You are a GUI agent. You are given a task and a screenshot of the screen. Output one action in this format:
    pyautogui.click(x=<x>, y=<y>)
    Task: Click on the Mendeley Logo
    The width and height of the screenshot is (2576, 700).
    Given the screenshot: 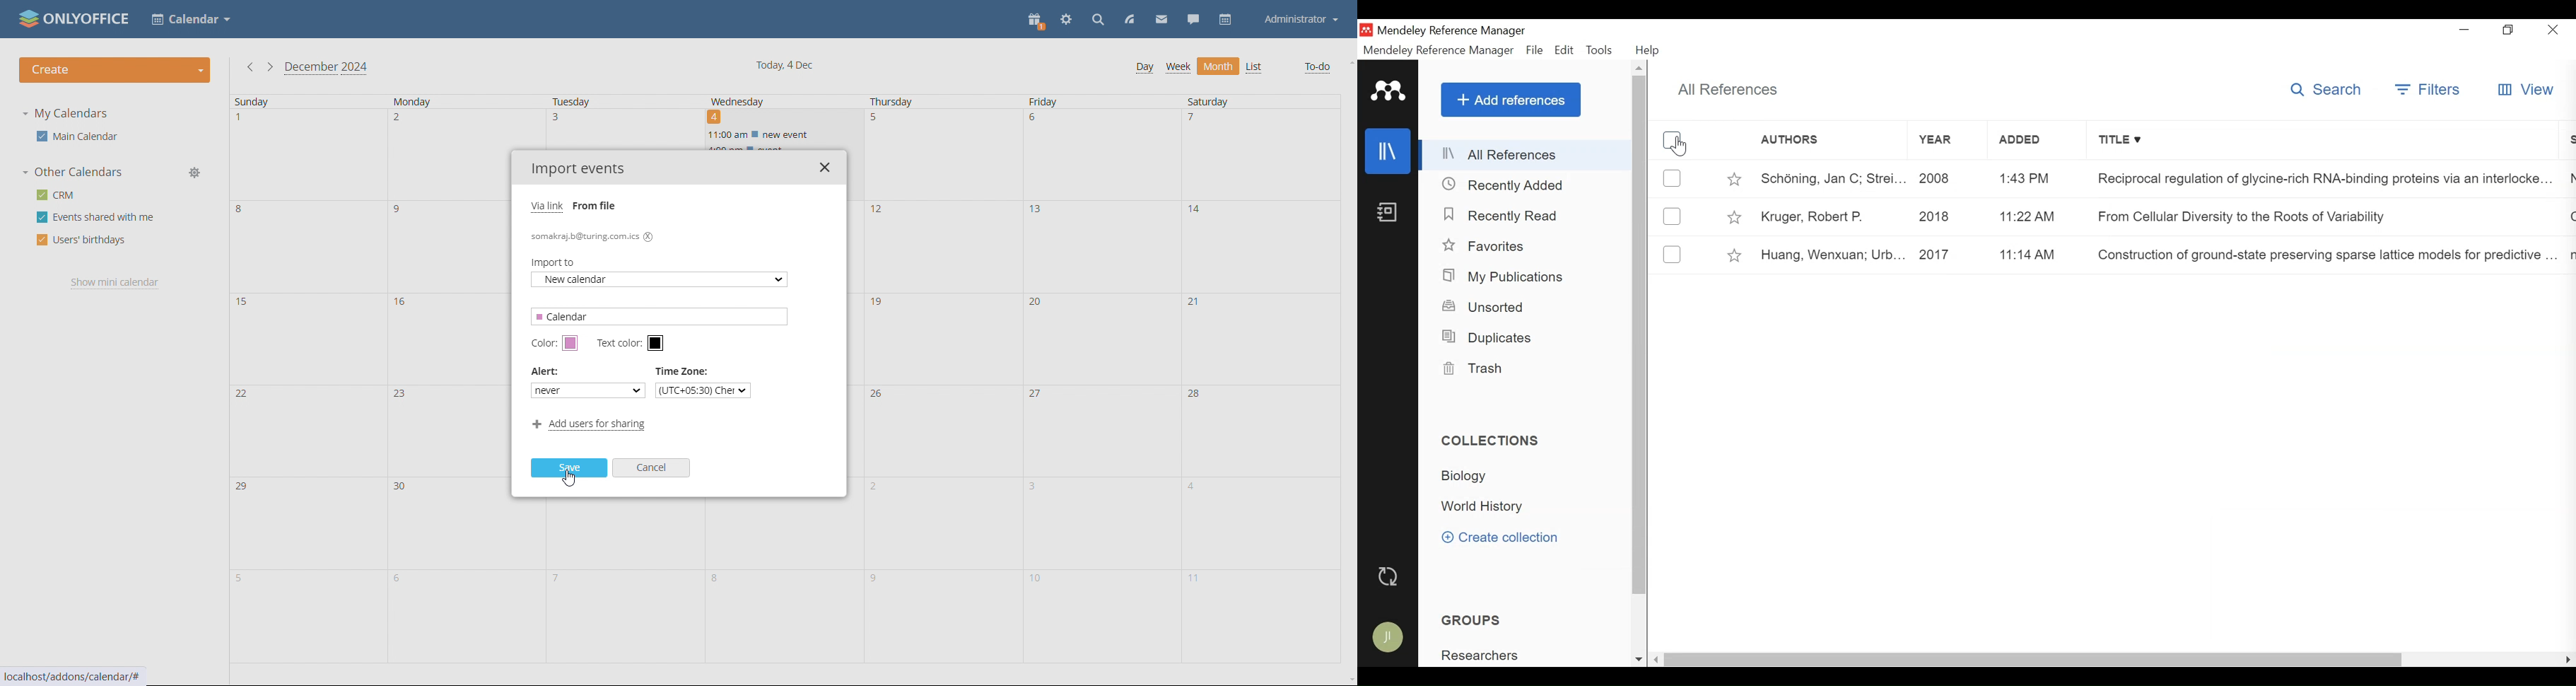 What is the action you would take?
    pyautogui.click(x=1388, y=93)
    